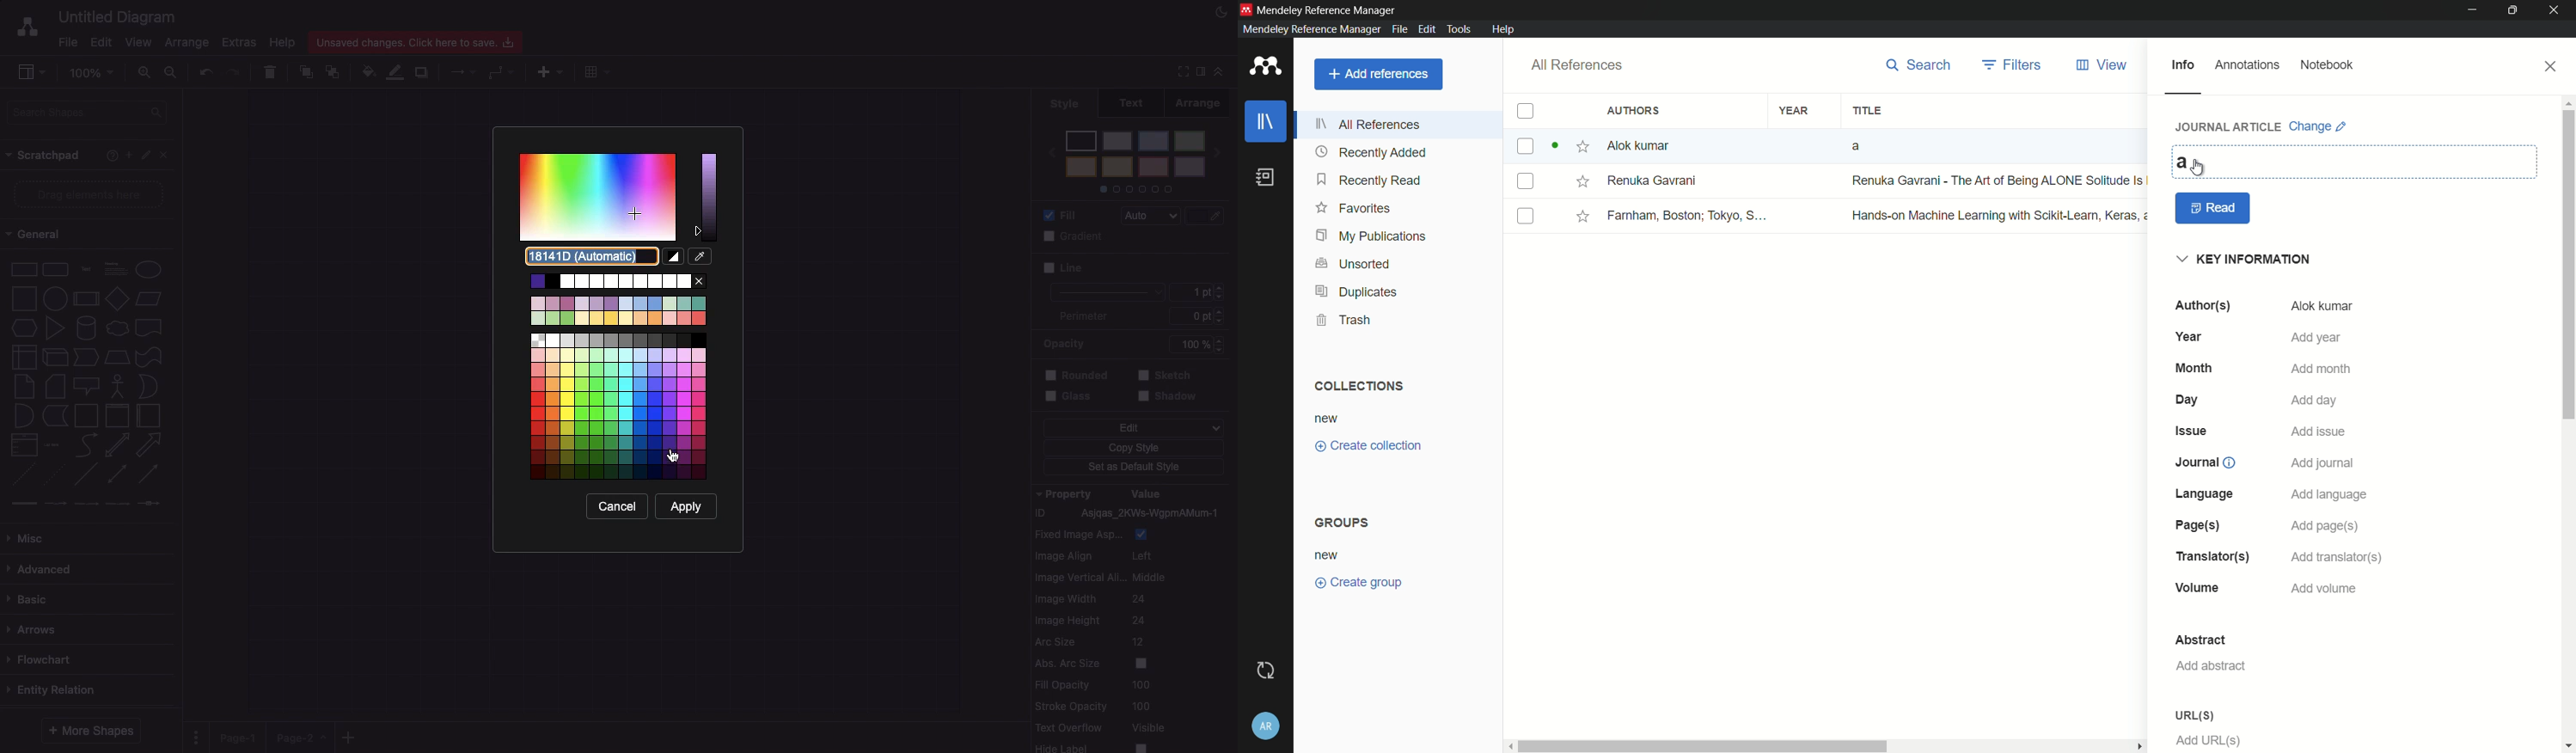 This screenshot has height=756, width=2576. I want to click on style, so click(1065, 103).